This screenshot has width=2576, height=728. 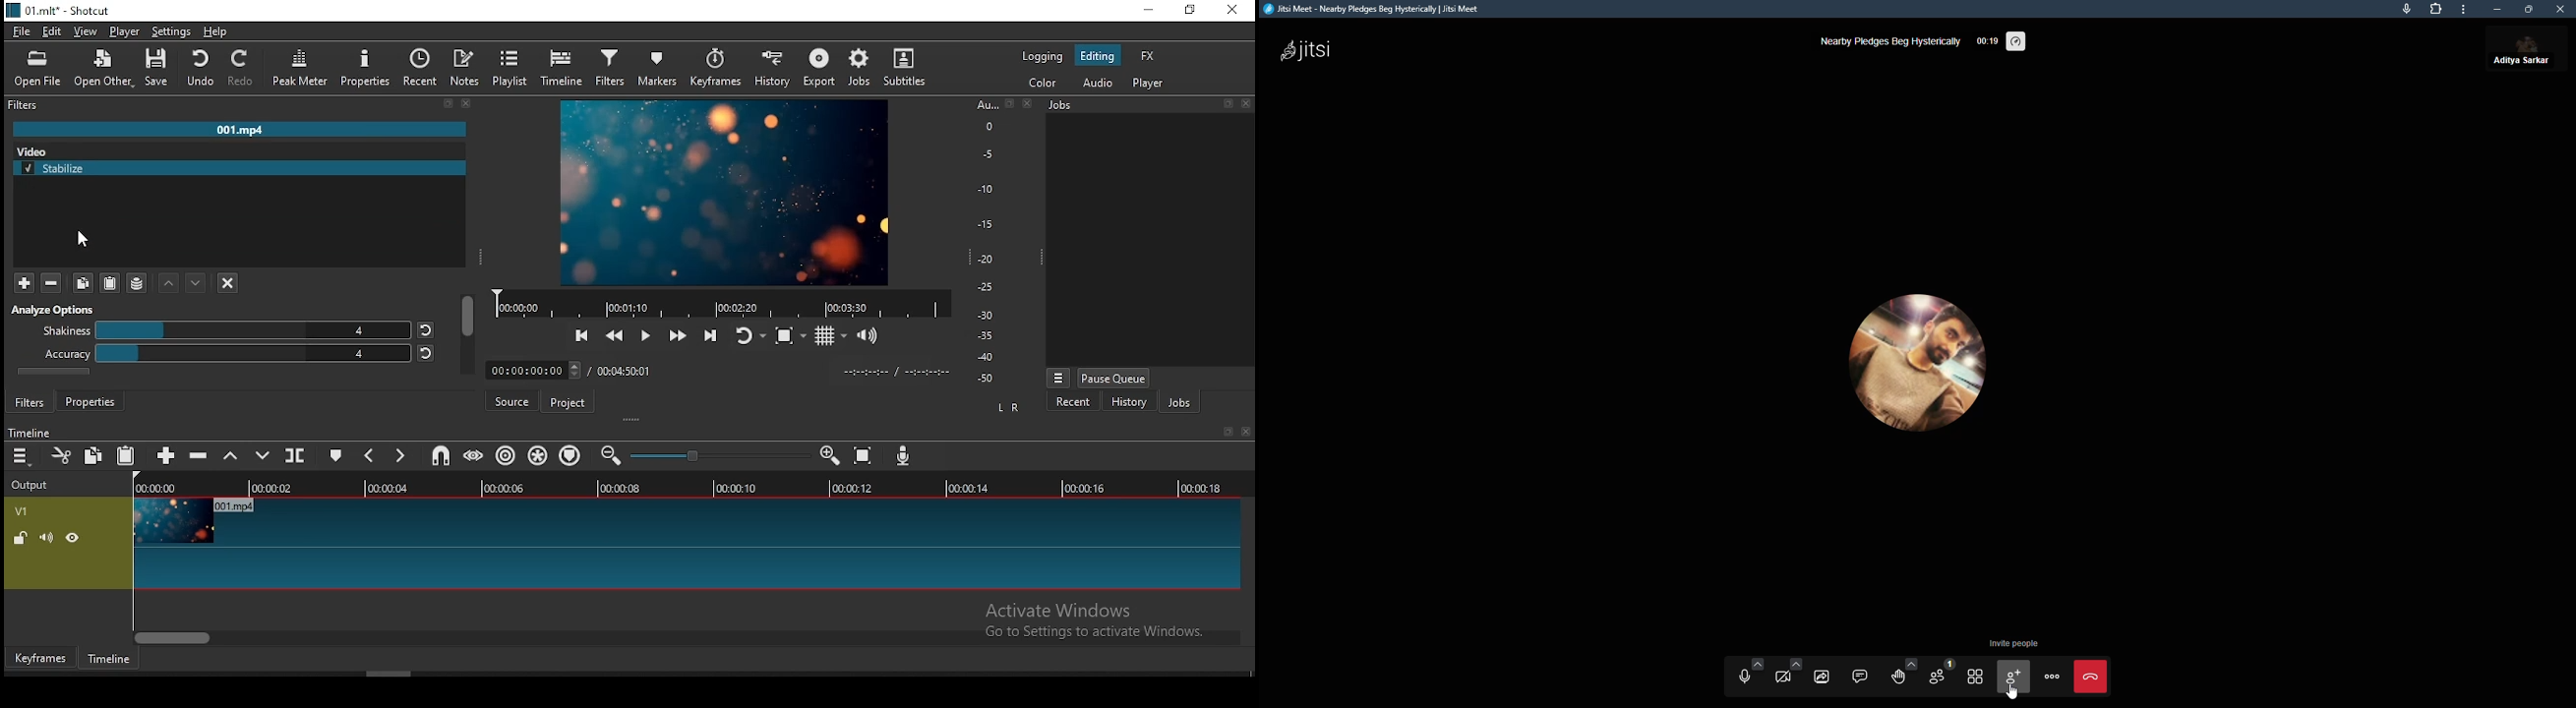 What do you see at coordinates (219, 30) in the screenshot?
I see `help` at bounding box center [219, 30].